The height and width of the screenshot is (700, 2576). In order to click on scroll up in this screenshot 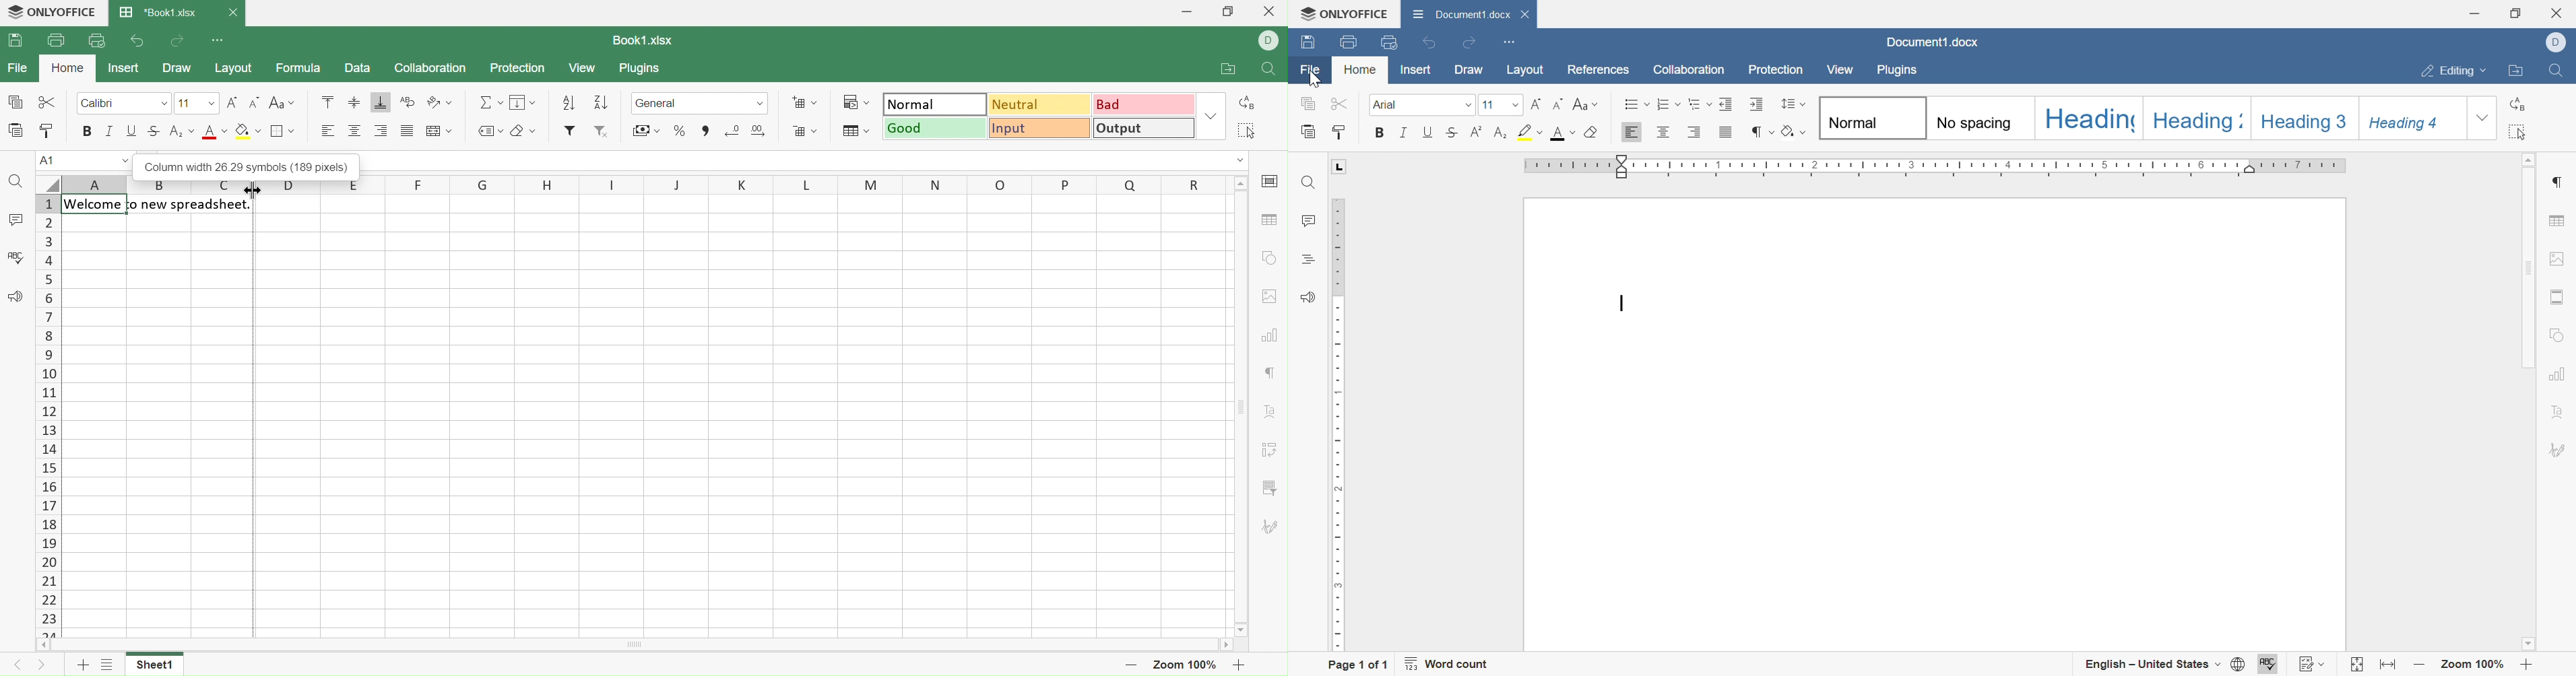, I will do `click(2530, 160)`.